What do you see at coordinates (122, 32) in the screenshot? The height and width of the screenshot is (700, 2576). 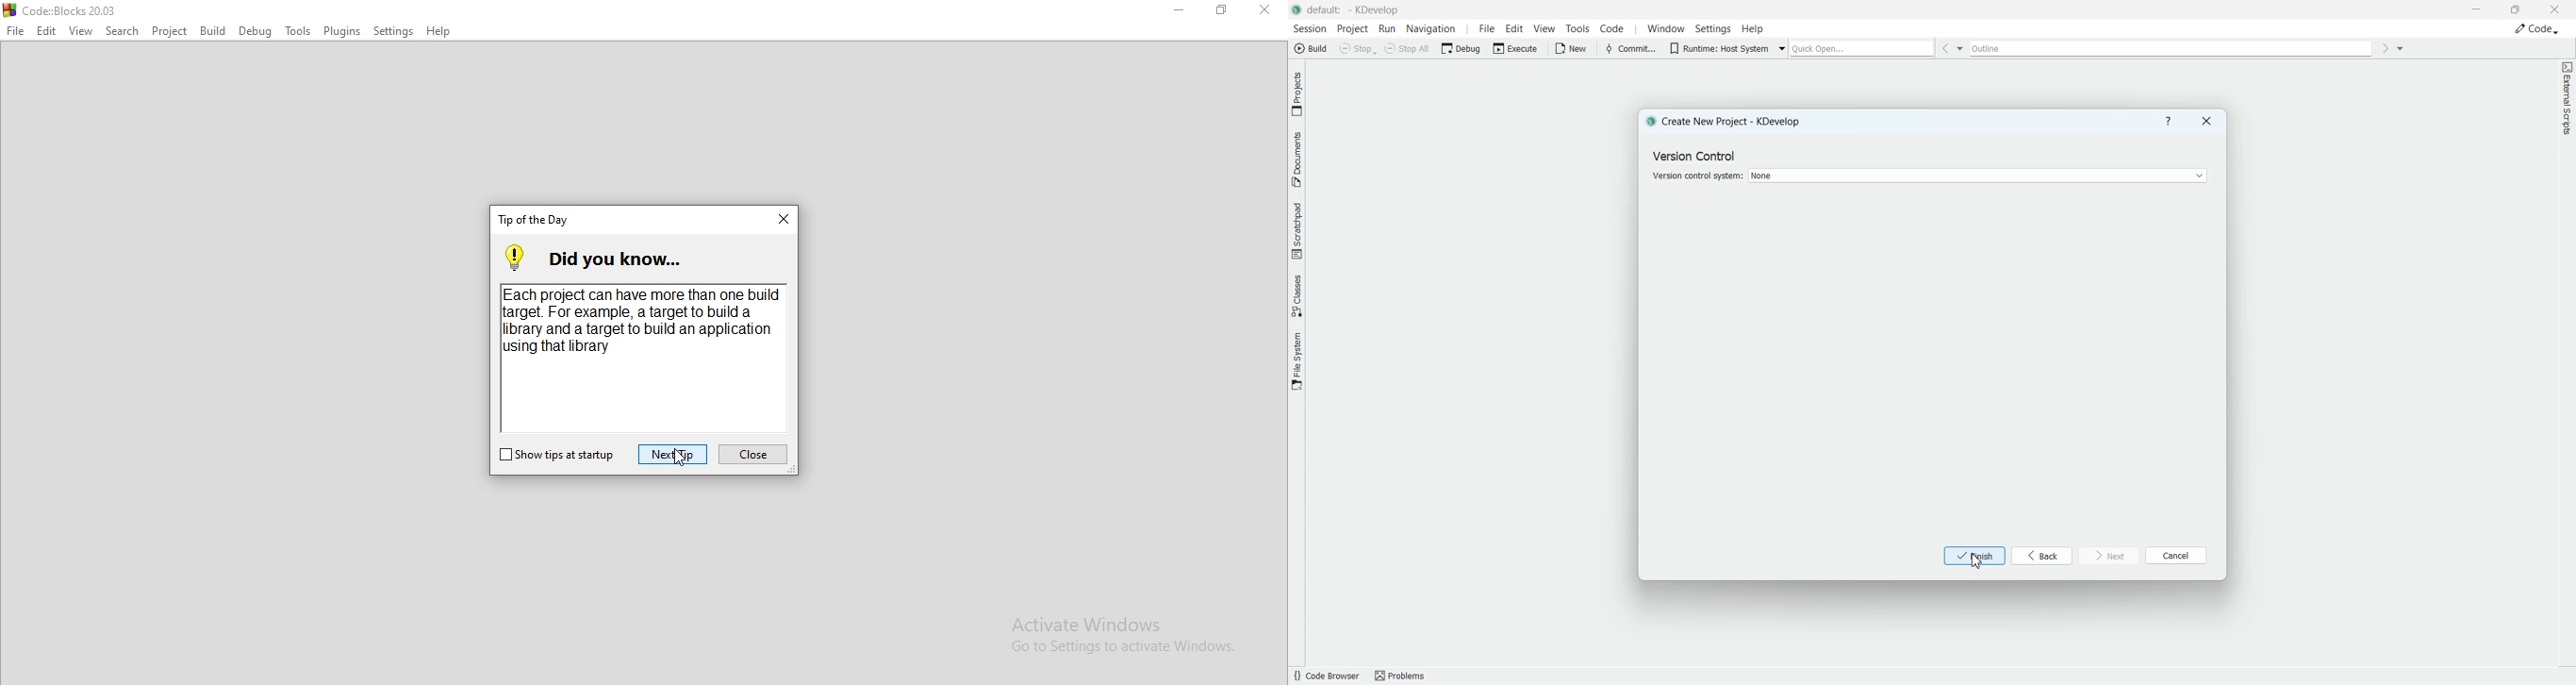 I see `Search ` at bounding box center [122, 32].